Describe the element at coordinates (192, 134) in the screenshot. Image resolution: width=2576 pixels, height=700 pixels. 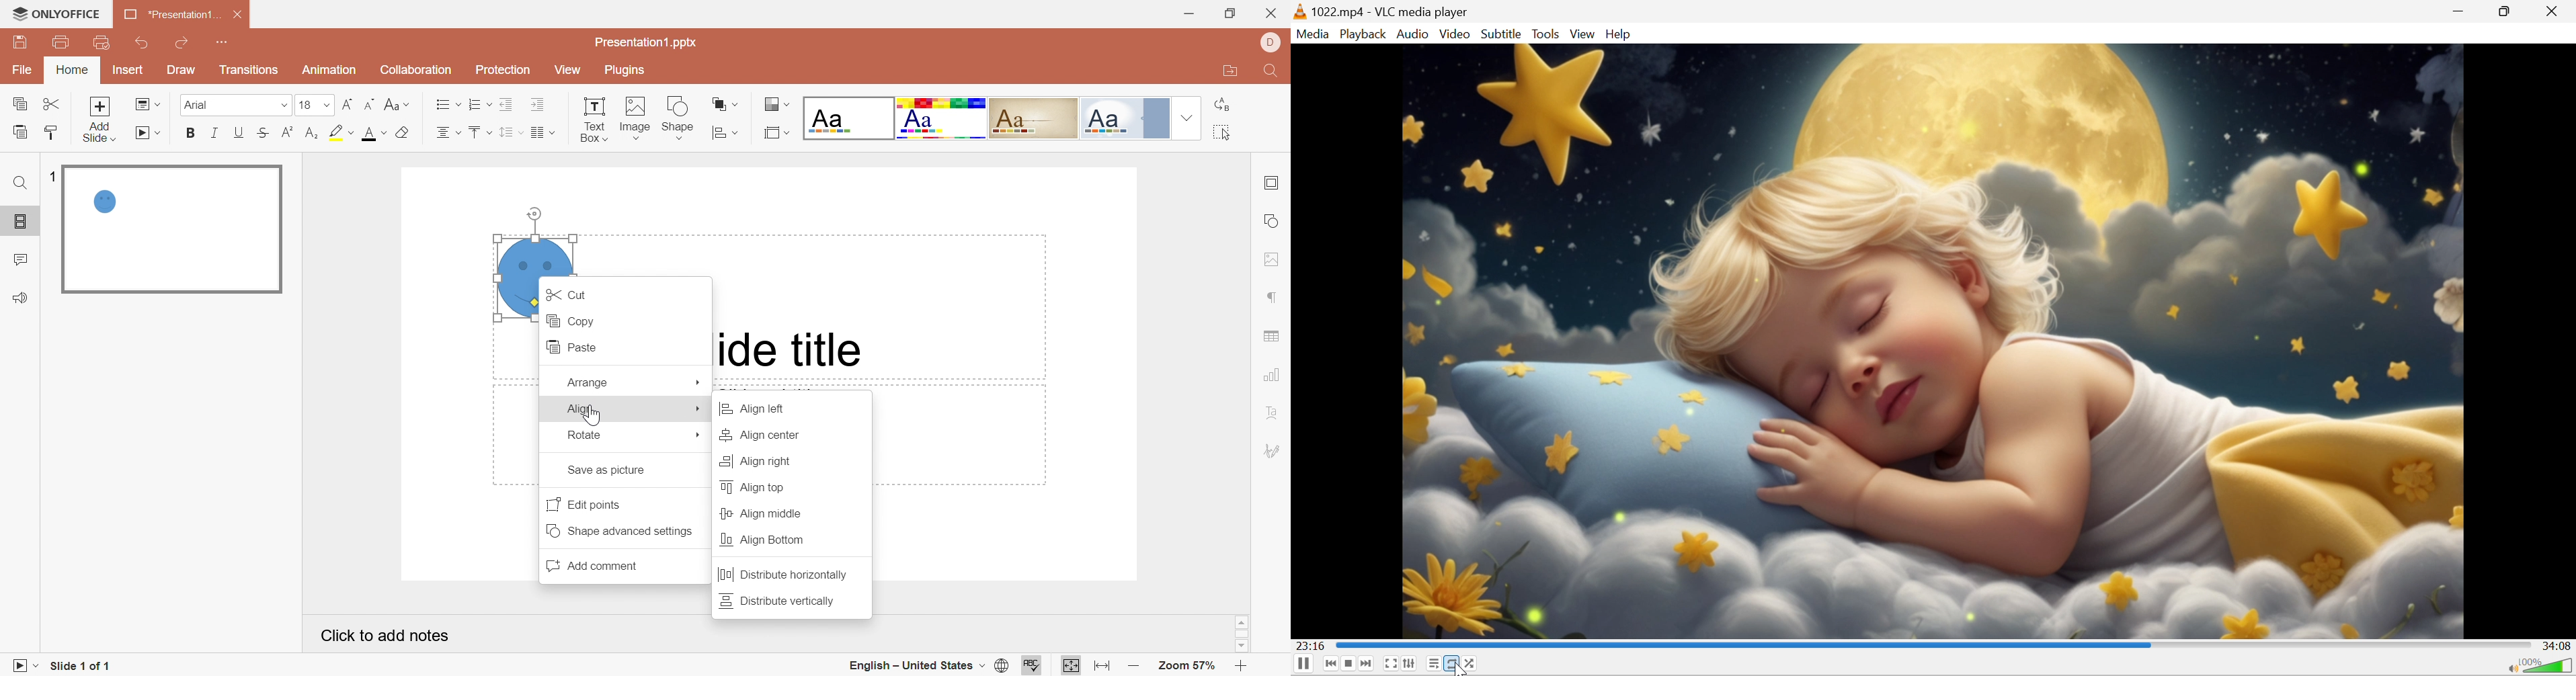
I see `Bold` at that location.